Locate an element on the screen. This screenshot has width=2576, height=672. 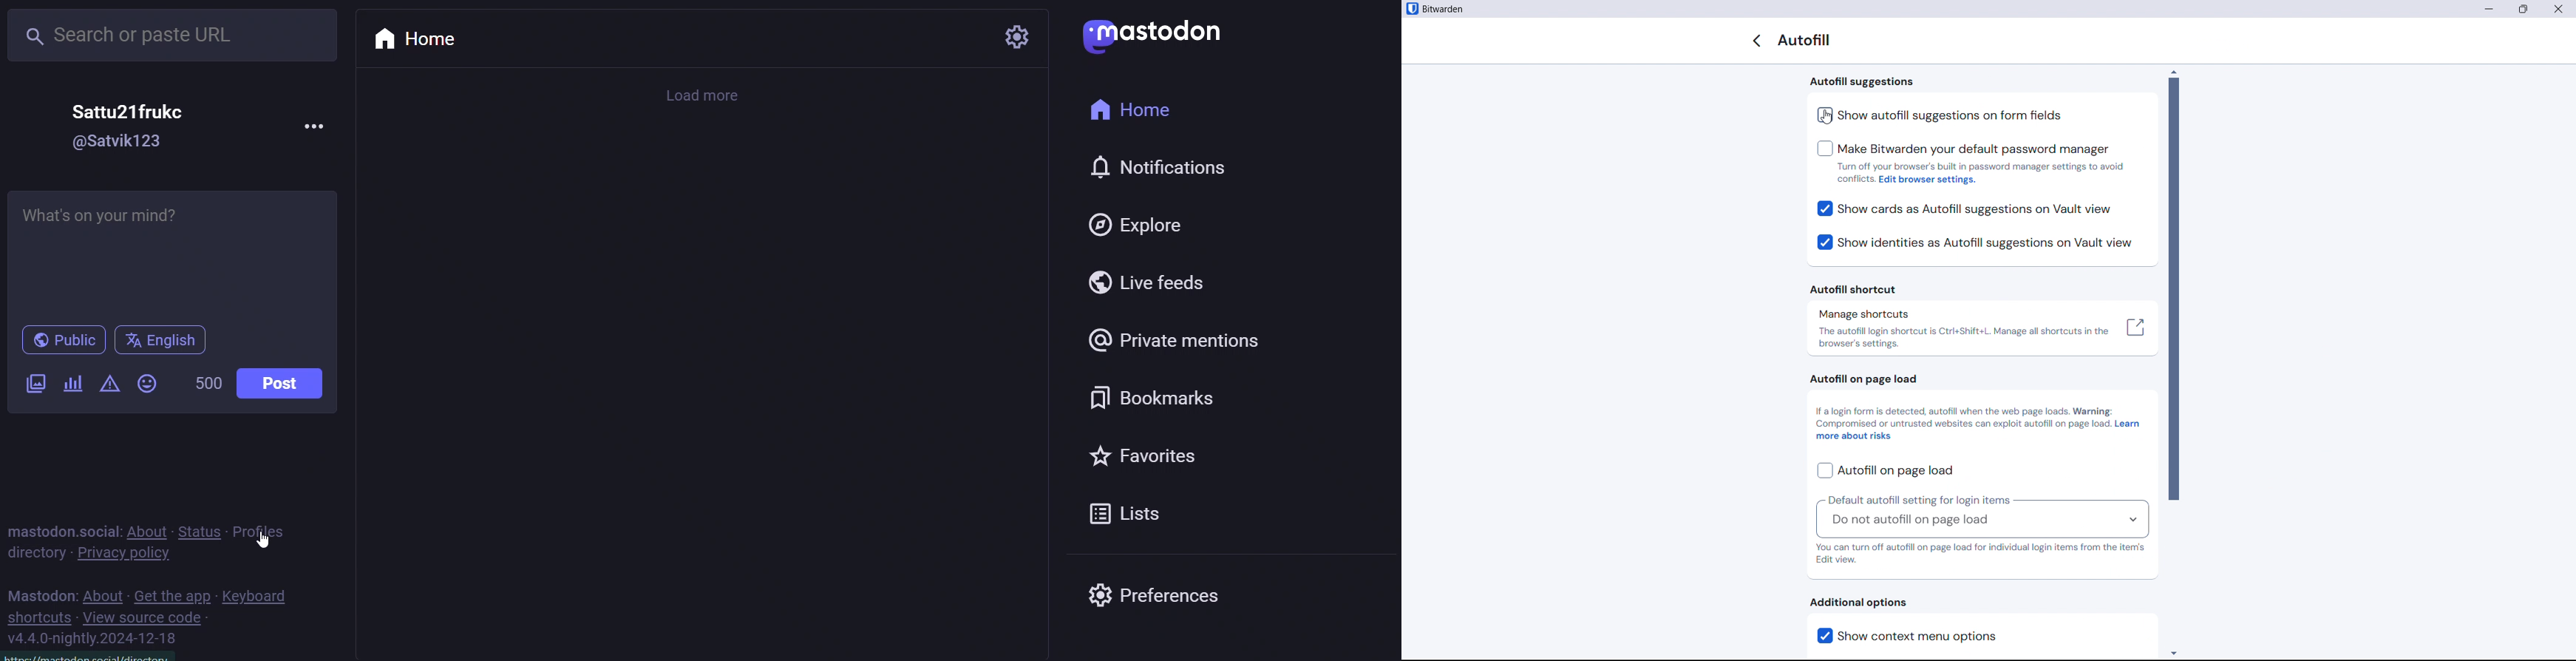
Default autofield settings for login items is located at coordinates (1919, 499).